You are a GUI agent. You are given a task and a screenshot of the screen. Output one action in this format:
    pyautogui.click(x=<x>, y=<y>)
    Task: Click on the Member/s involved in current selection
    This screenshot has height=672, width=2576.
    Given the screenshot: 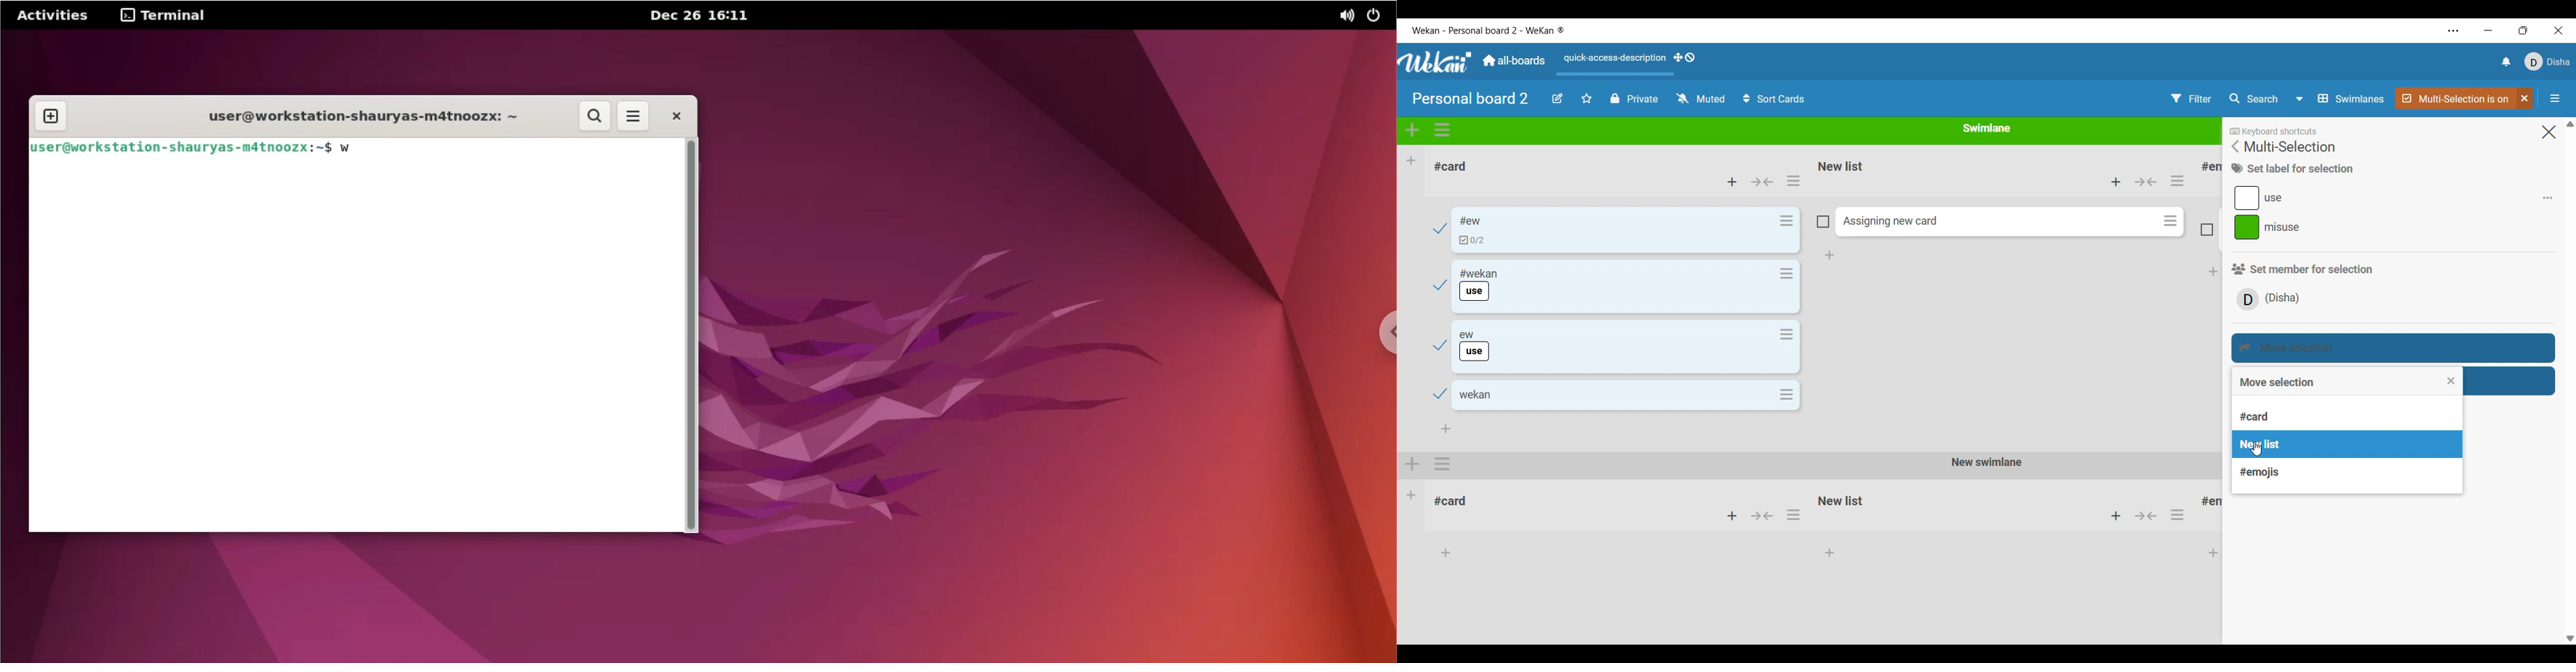 What is the action you would take?
    pyautogui.click(x=2274, y=299)
    